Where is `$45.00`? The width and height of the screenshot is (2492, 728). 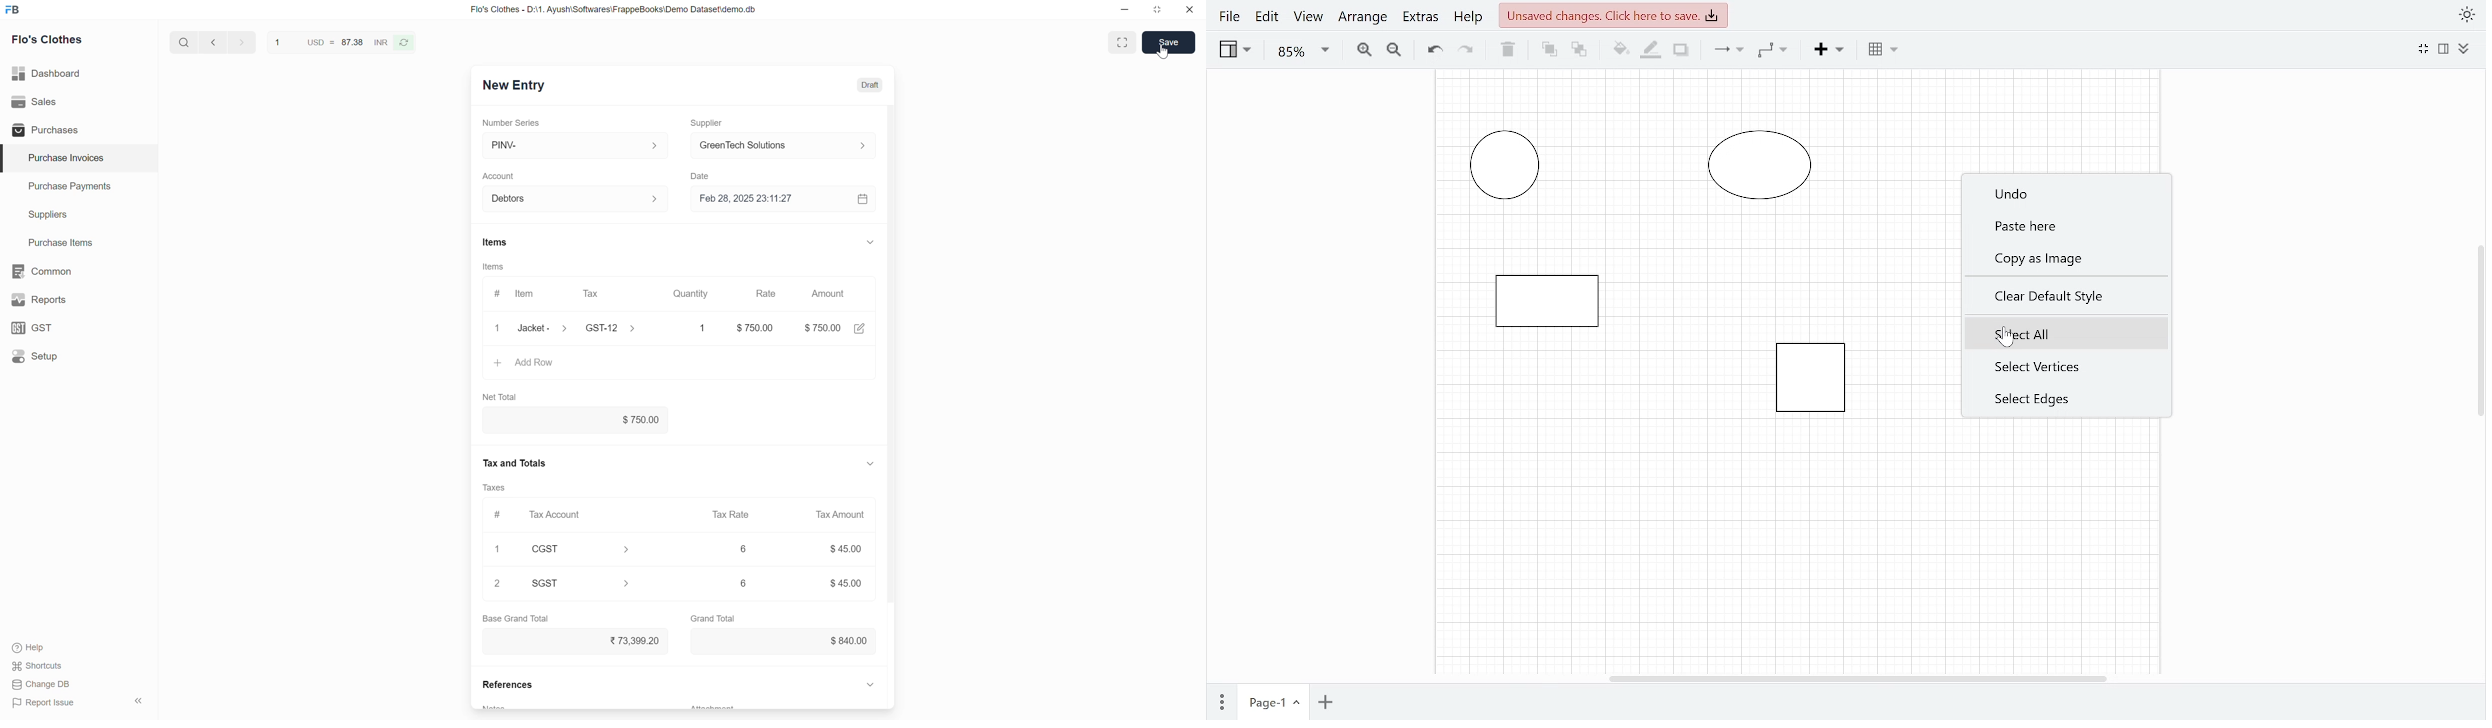 $45.00 is located at coordinates (849, 583).